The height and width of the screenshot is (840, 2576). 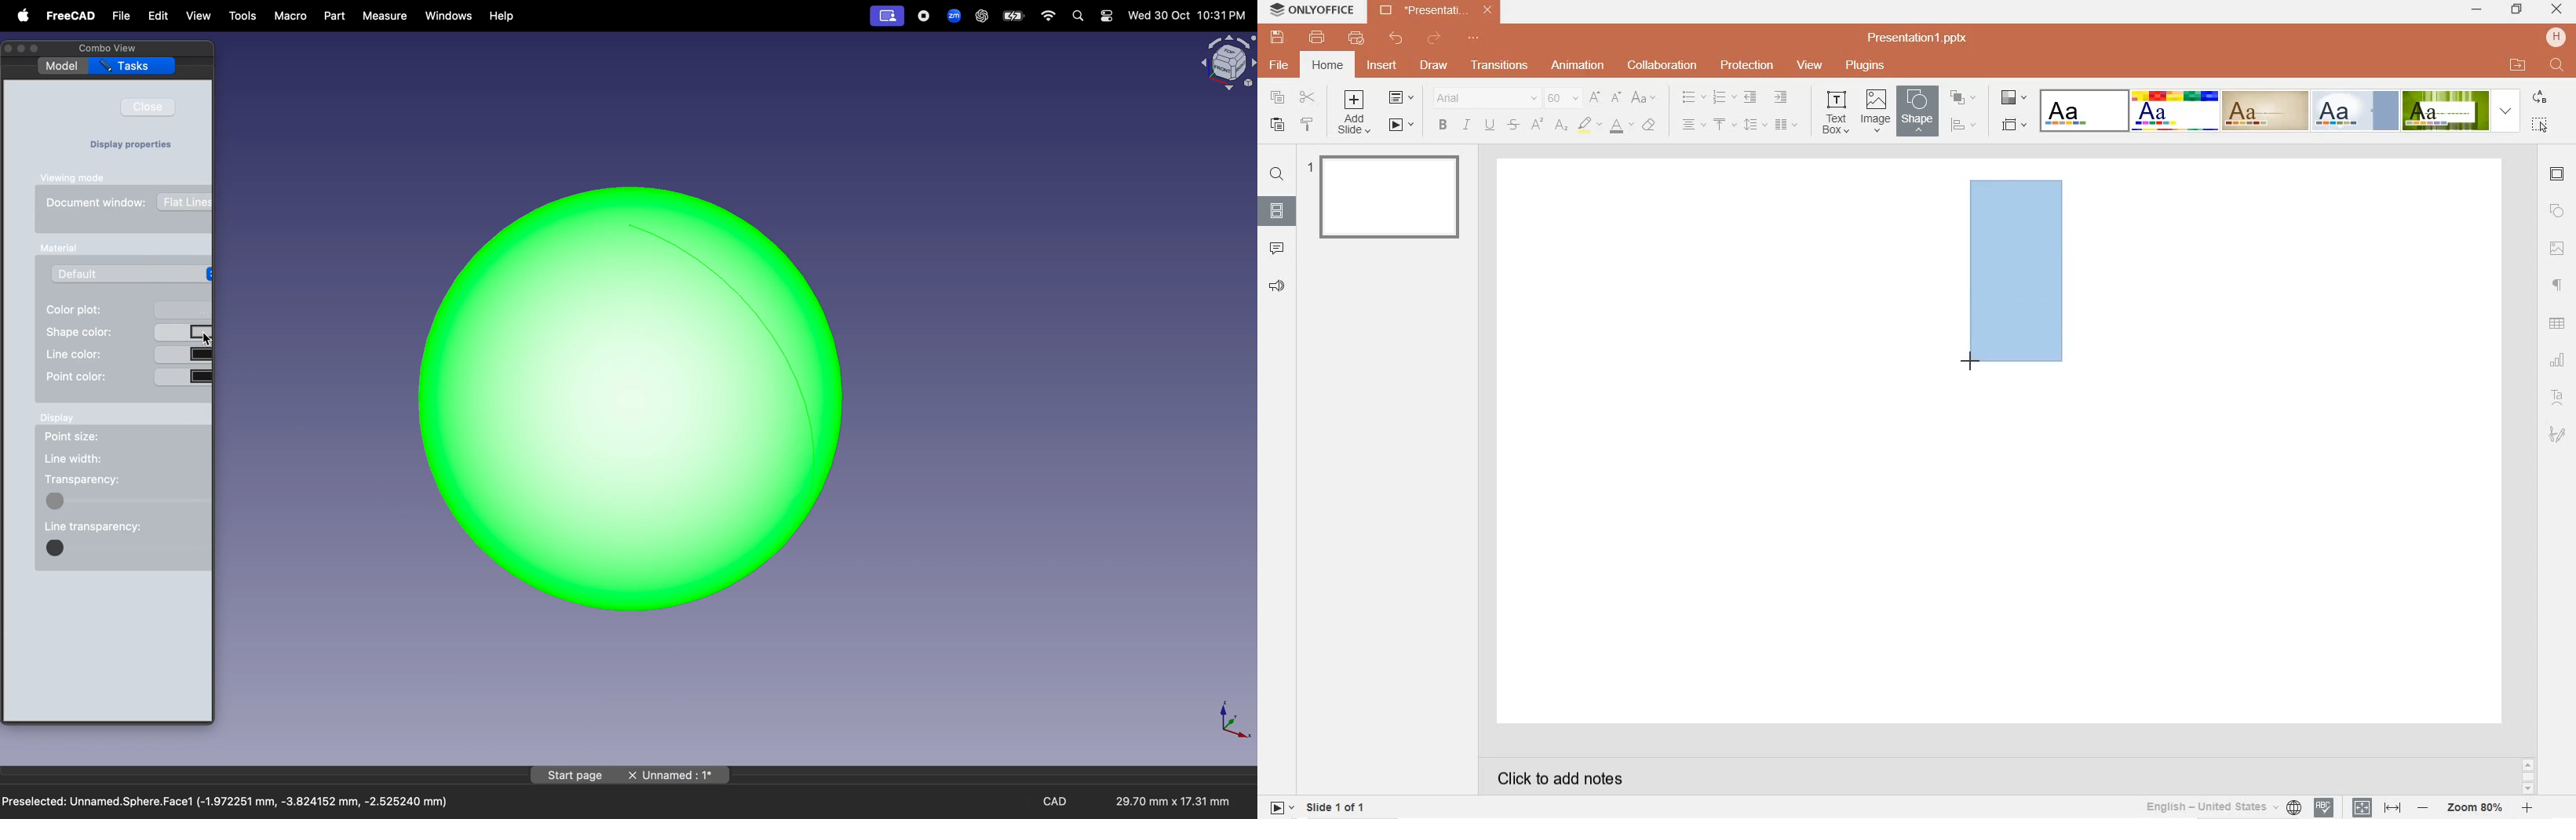 I want to click on clear style, so click(x=1651, y=126).